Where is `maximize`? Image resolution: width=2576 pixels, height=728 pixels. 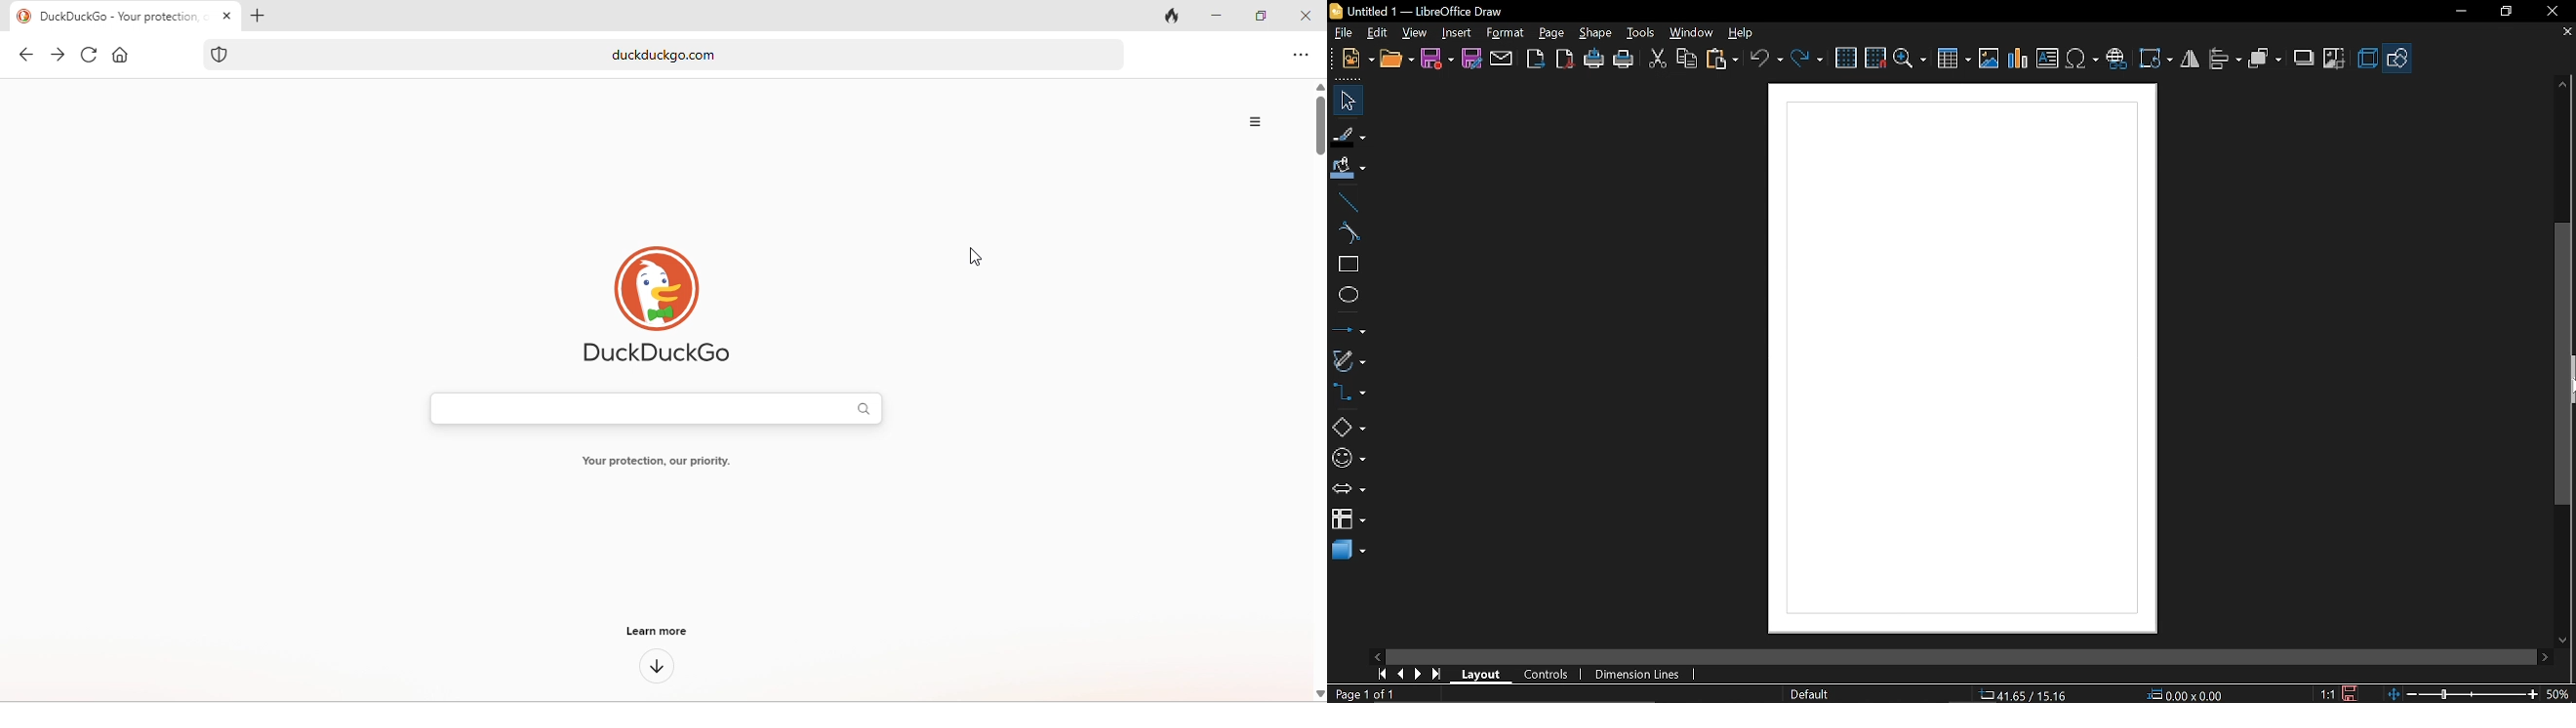 maximize is located at coordinates (1259, 16).